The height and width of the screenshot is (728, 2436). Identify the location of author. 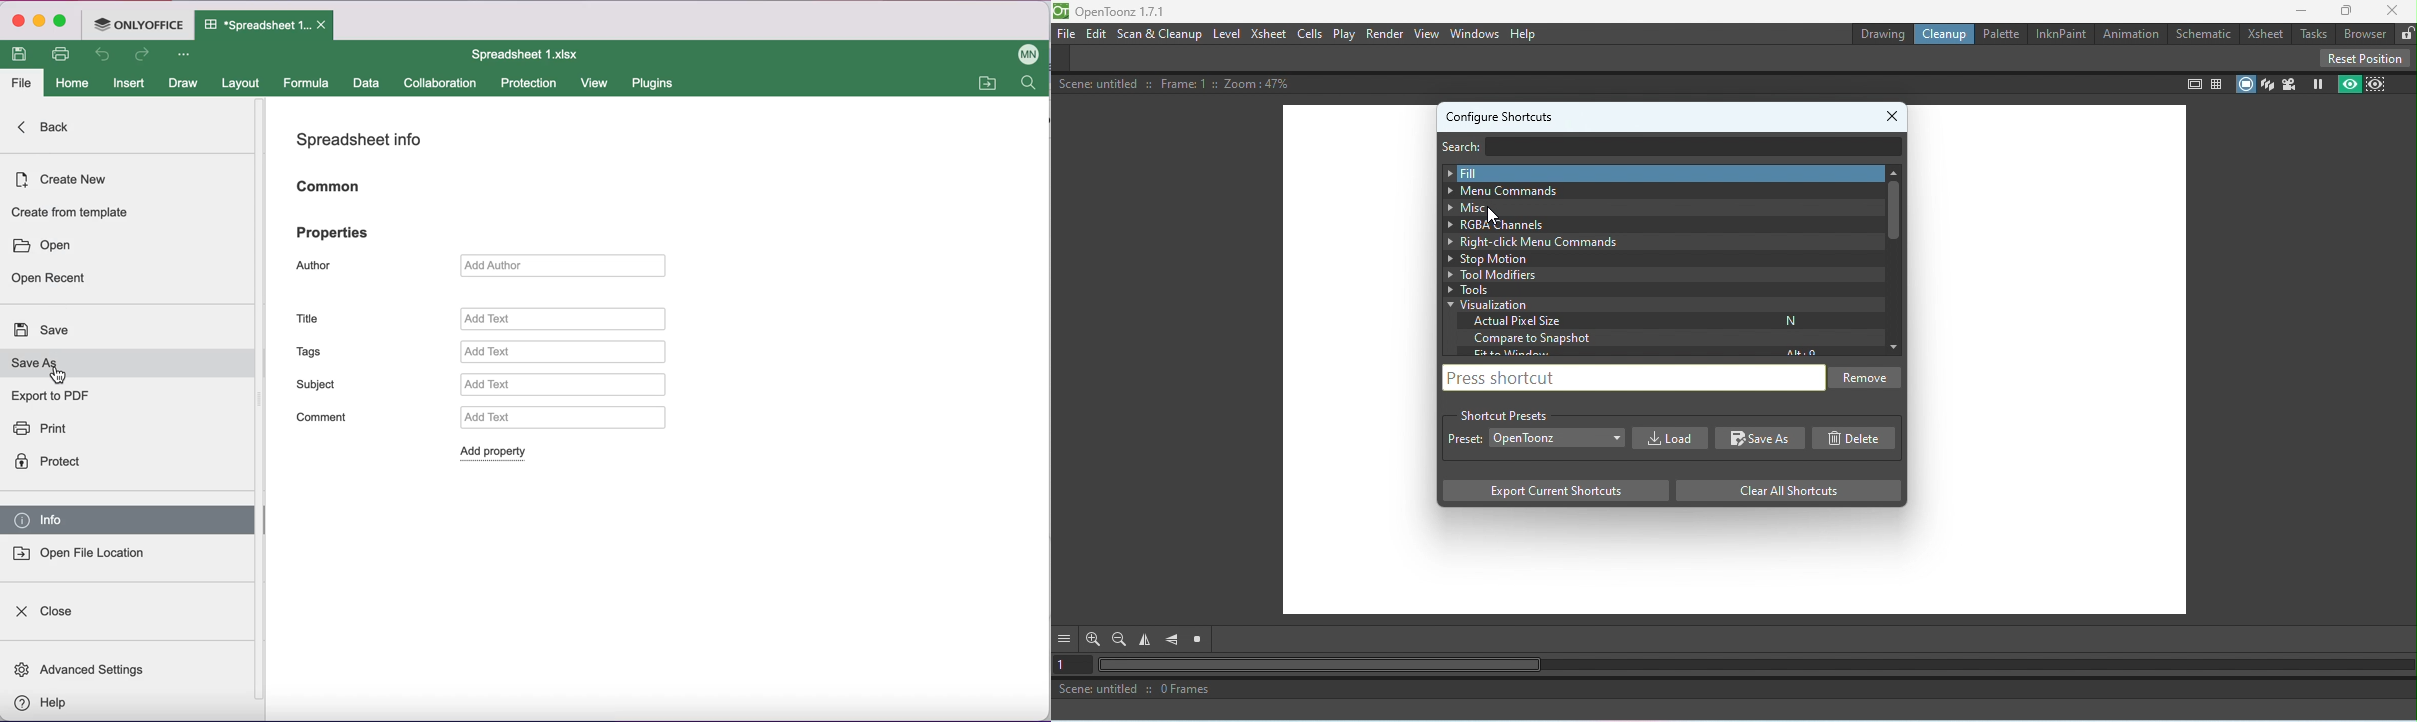
(318, 267).